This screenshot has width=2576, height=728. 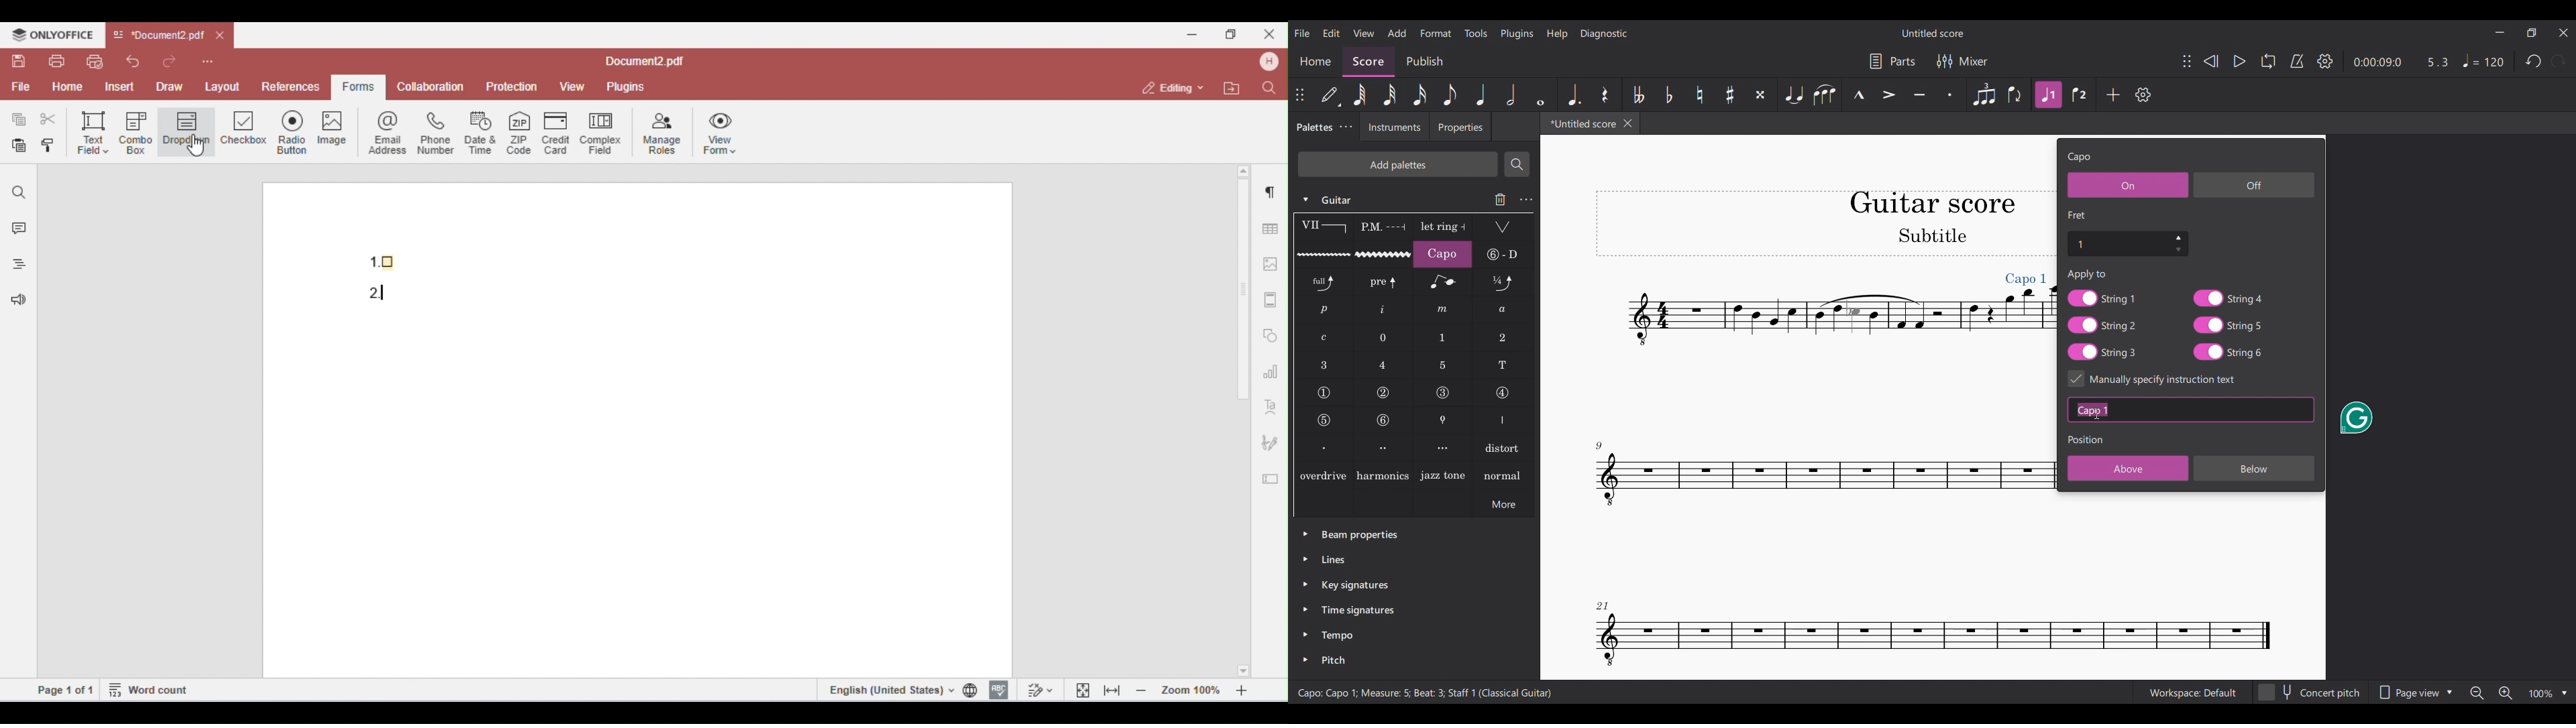 What do you see at coordinates (1383, 254) in the screenshot?
I see `Guitar vibrato wide` at bounding box center [1383, 254].